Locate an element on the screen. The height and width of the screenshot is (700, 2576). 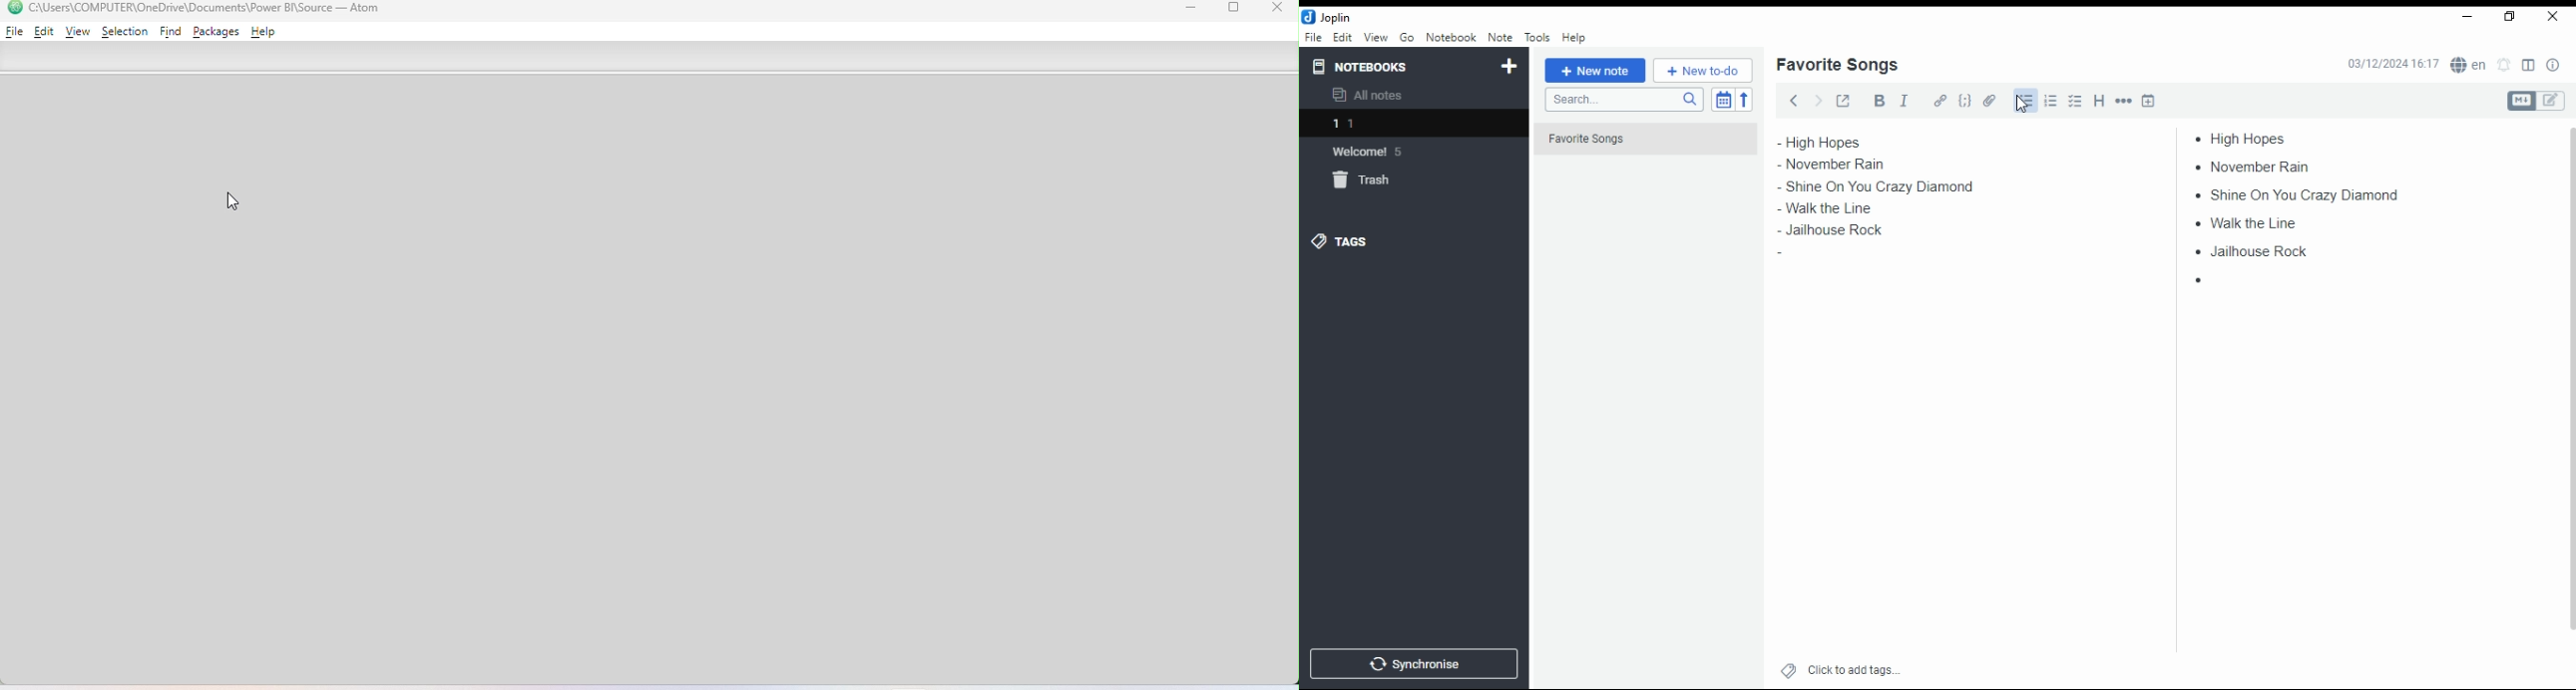
toggle editors is located at coordinates (2536, 101).